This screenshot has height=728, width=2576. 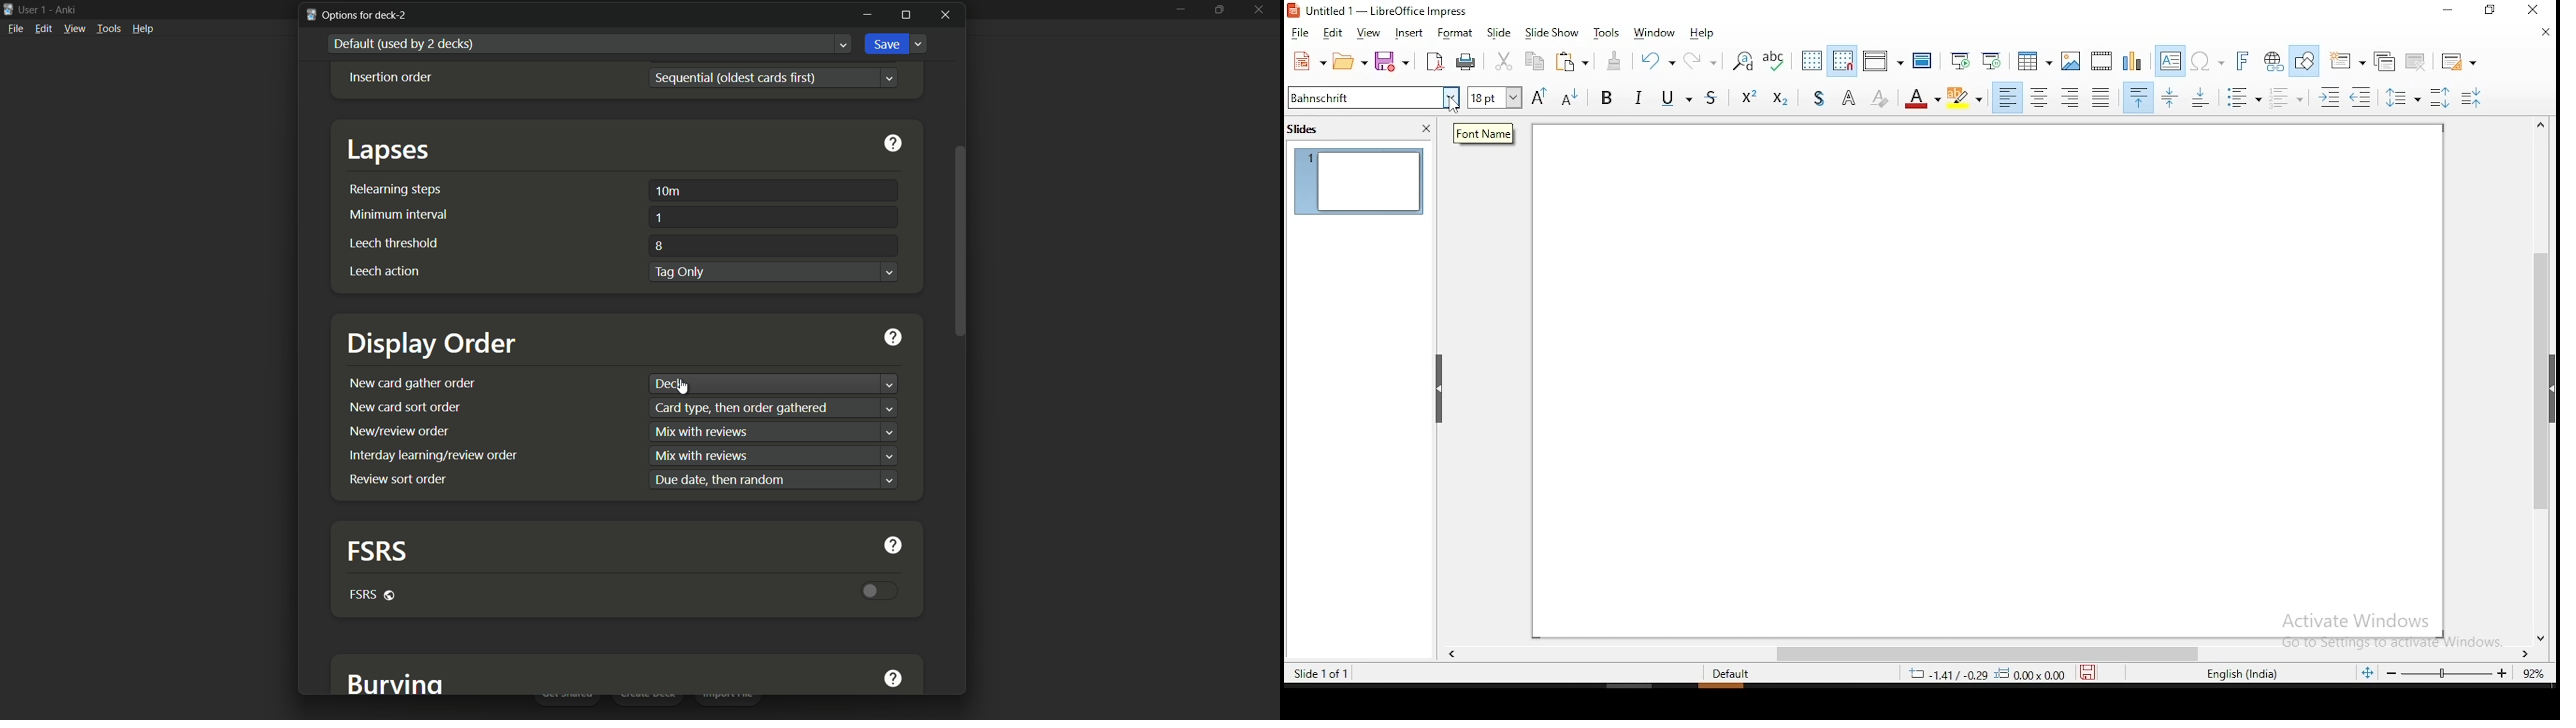 I want to click on zoom level, so click(x=2534, y=674).